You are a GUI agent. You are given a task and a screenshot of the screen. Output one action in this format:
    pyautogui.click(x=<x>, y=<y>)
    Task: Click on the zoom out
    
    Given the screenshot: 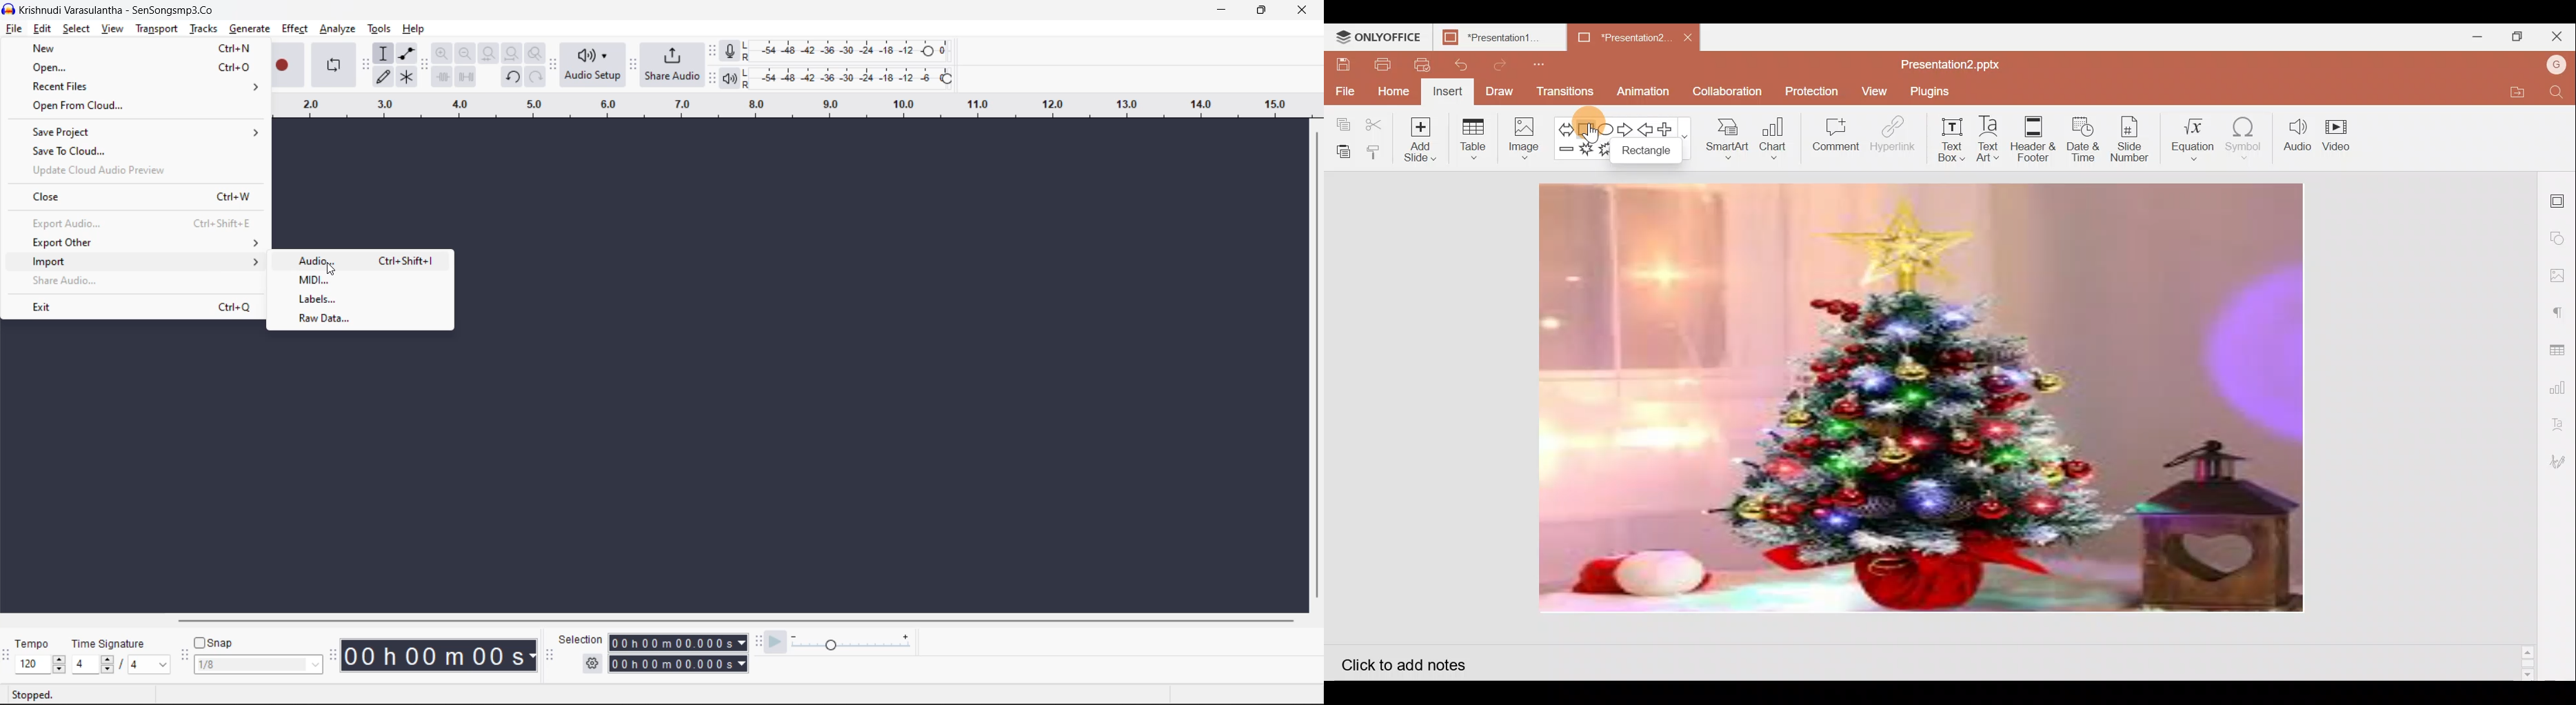 What is the action you would take?
    pyautogui.click(x=465, y=52)
    